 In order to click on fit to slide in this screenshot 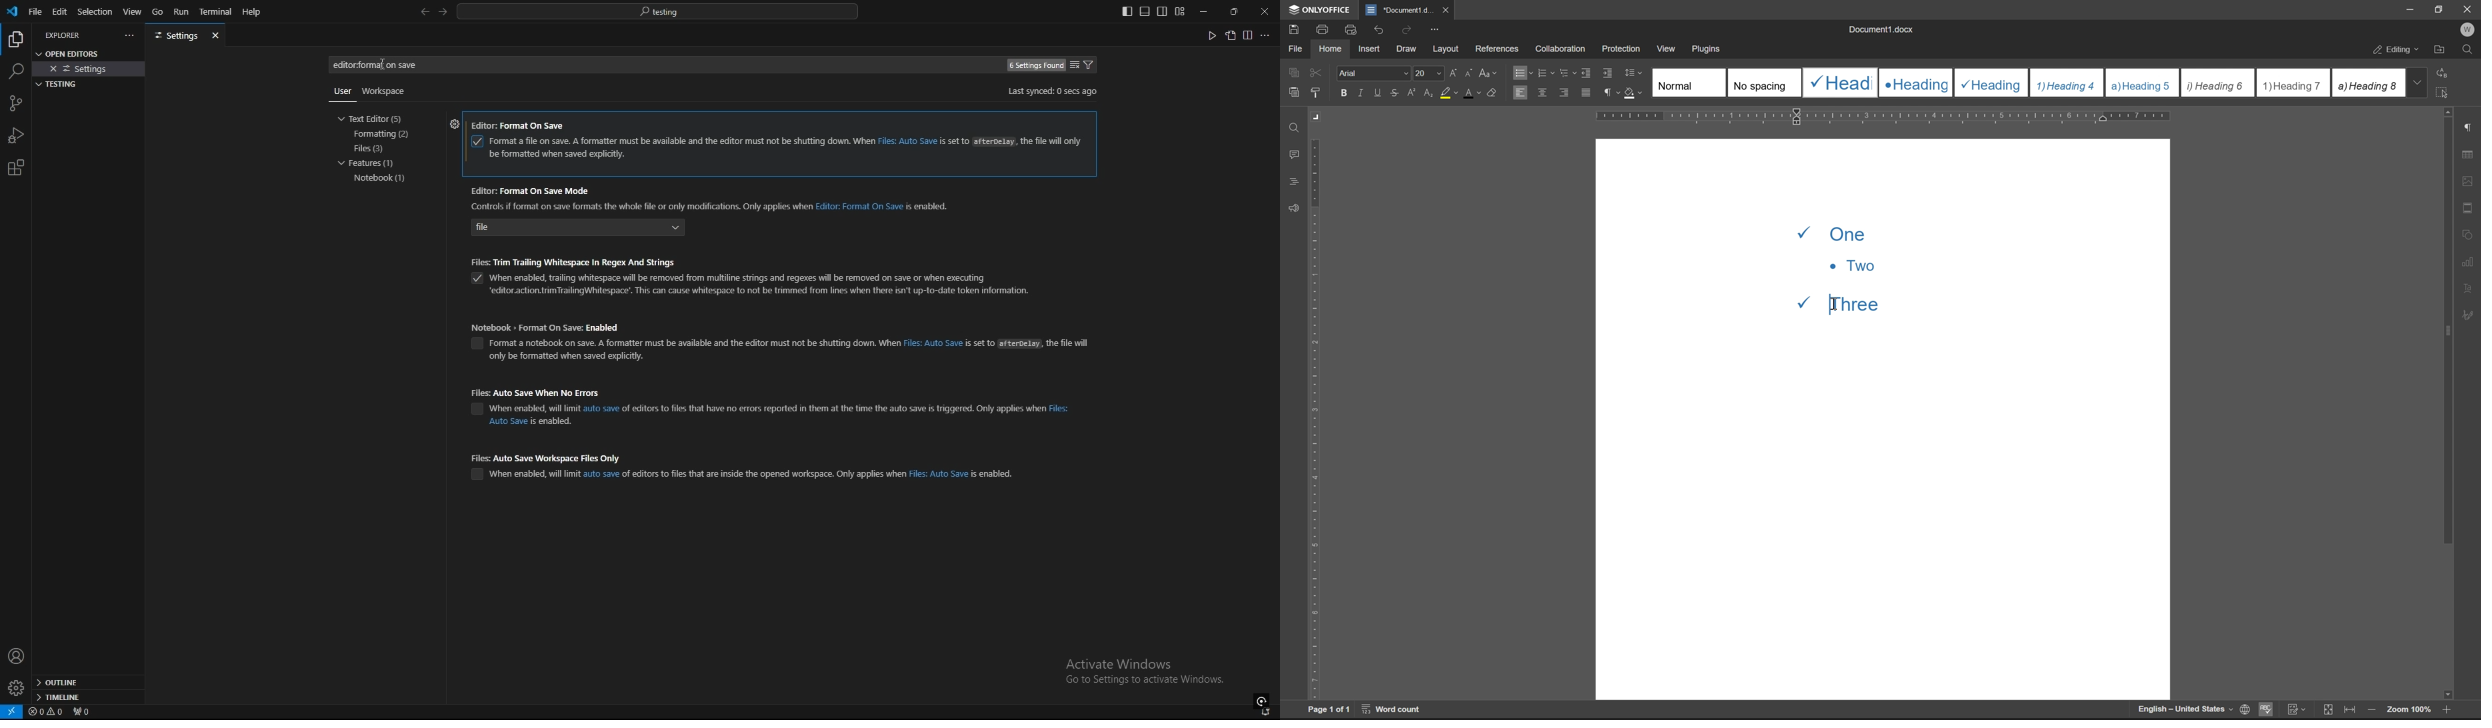, I will do `click(2328, 710)`.